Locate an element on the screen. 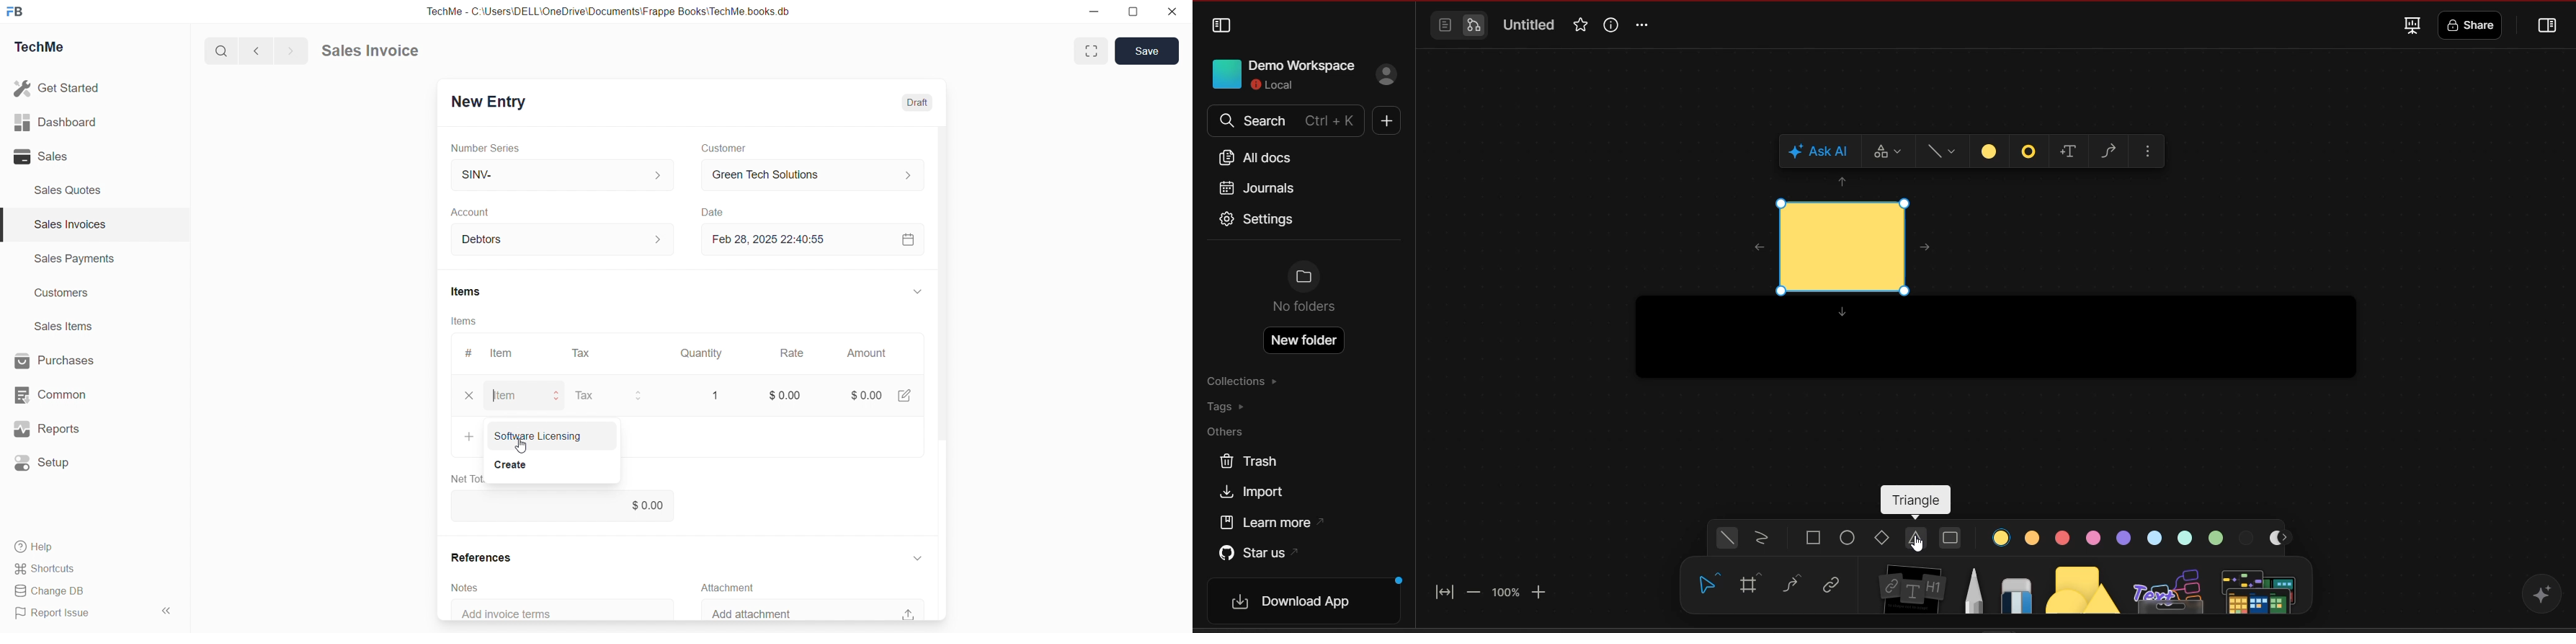 The height and width of the screenshot is (644, 2576). share is located at coordinates (2473, 26).